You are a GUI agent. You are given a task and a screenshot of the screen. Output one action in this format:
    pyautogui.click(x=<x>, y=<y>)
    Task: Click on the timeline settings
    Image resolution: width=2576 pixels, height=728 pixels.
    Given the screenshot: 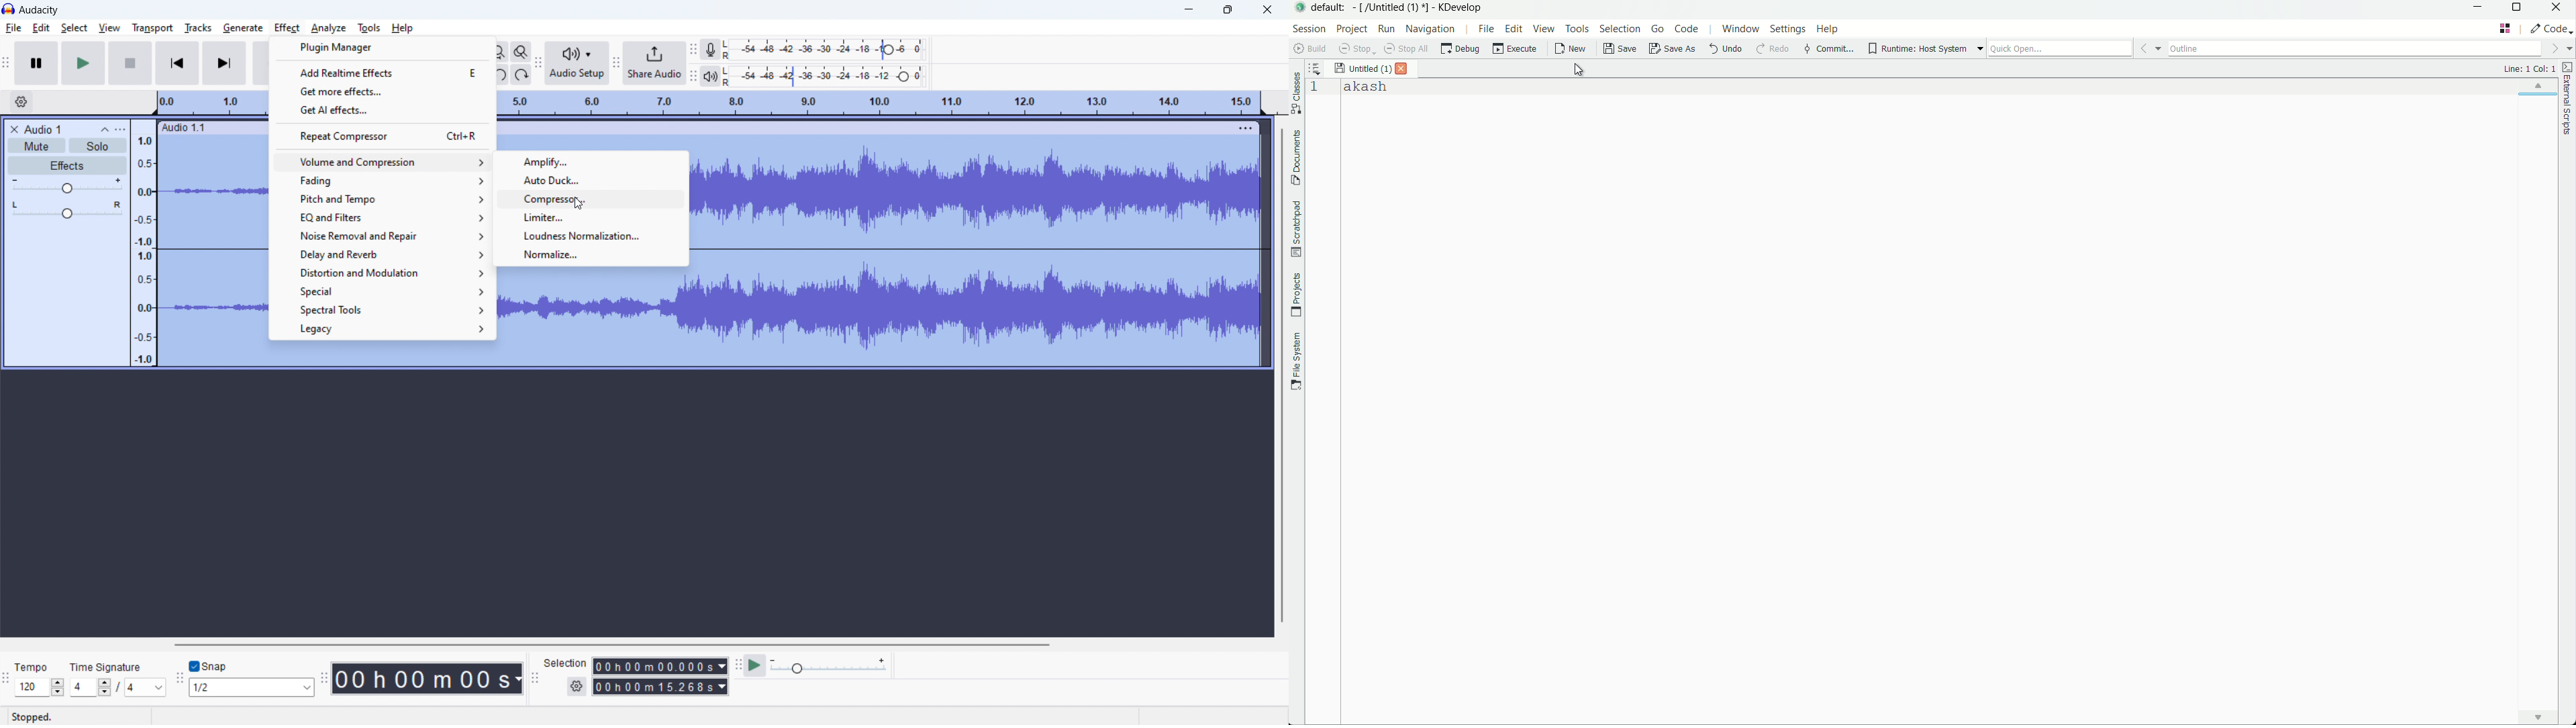 What is the action you would take?
    pyautogui.click(x=21, y=102)
    